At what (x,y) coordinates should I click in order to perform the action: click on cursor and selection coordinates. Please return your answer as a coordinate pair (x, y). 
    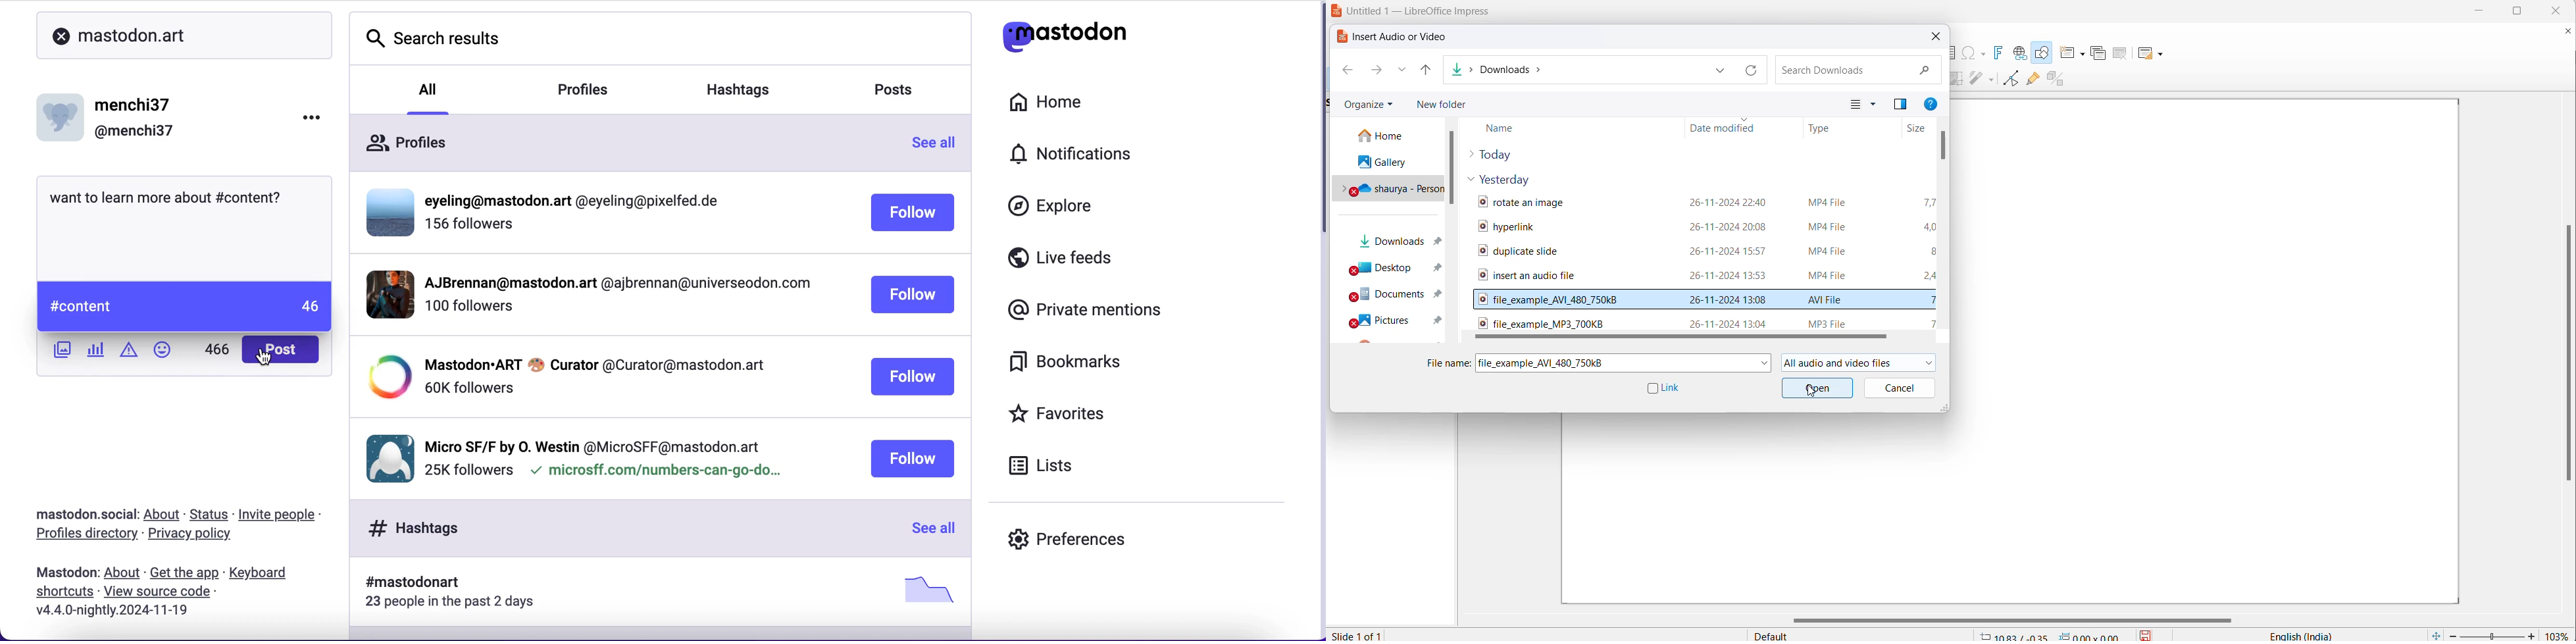
    Looking at the image, I should click on (2052, 633).